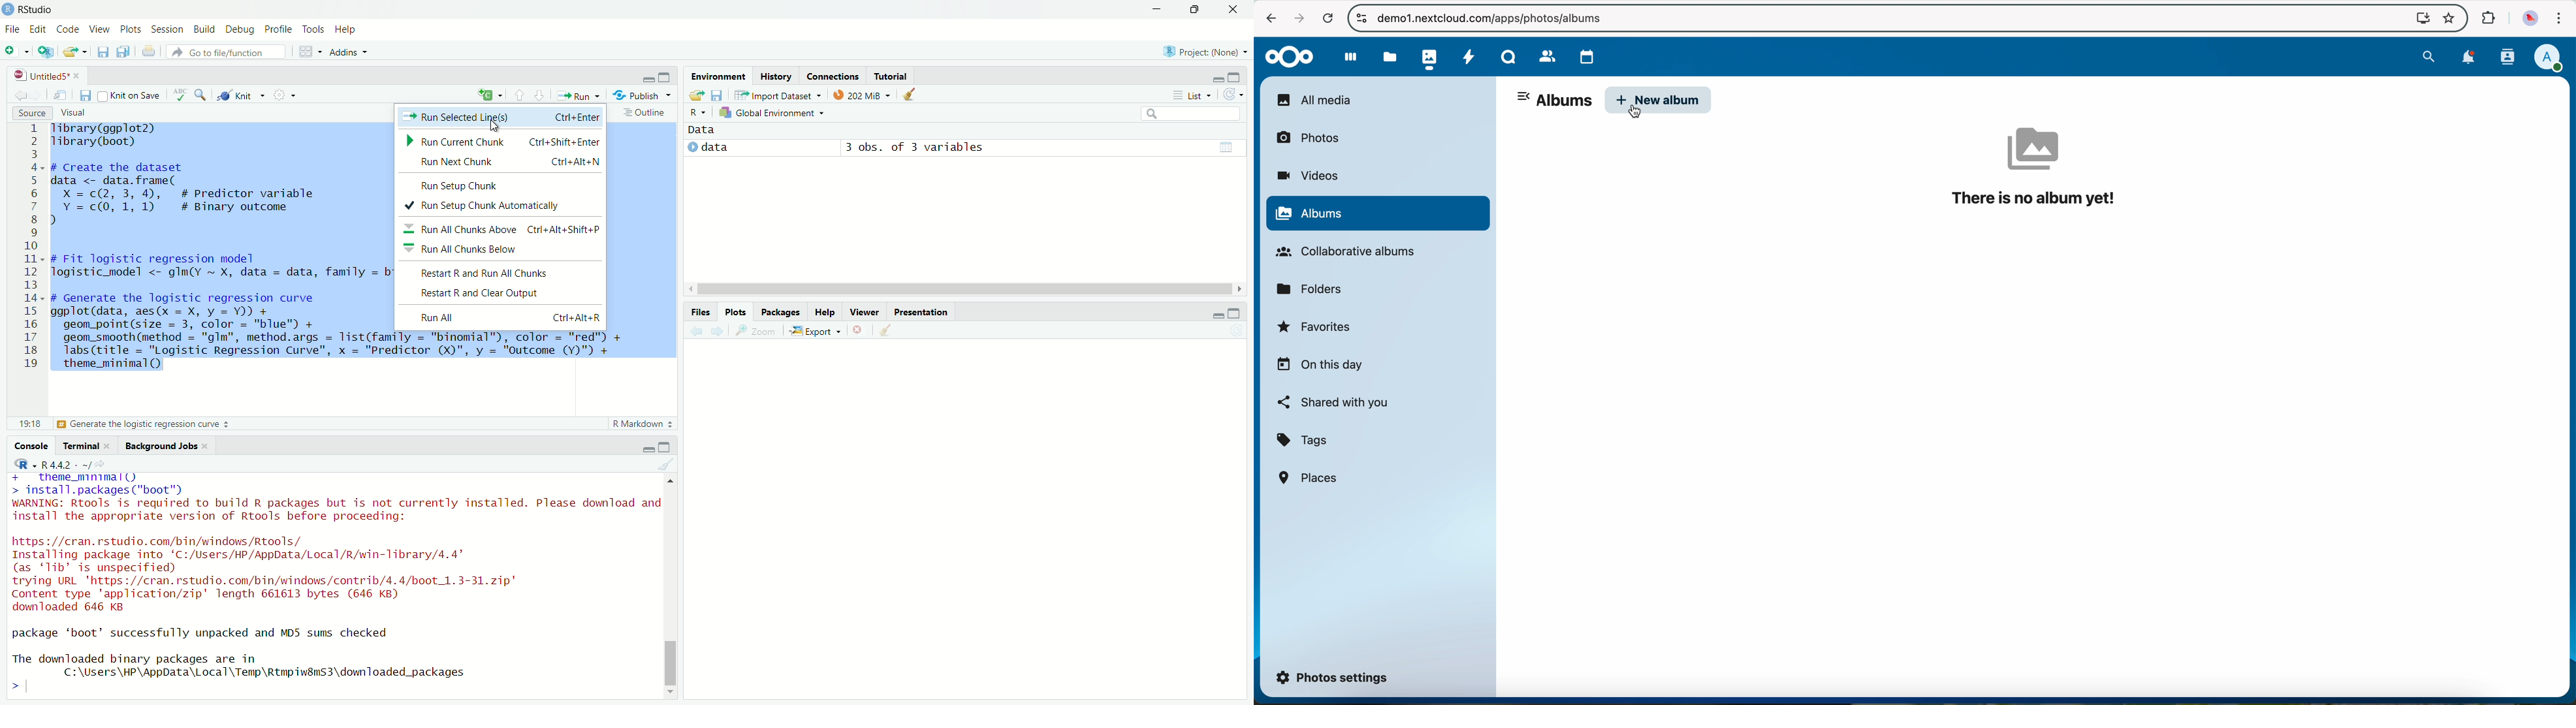  Describe the element at coordinates (1196, 9) in the screenshot. I see `restore` at that location.